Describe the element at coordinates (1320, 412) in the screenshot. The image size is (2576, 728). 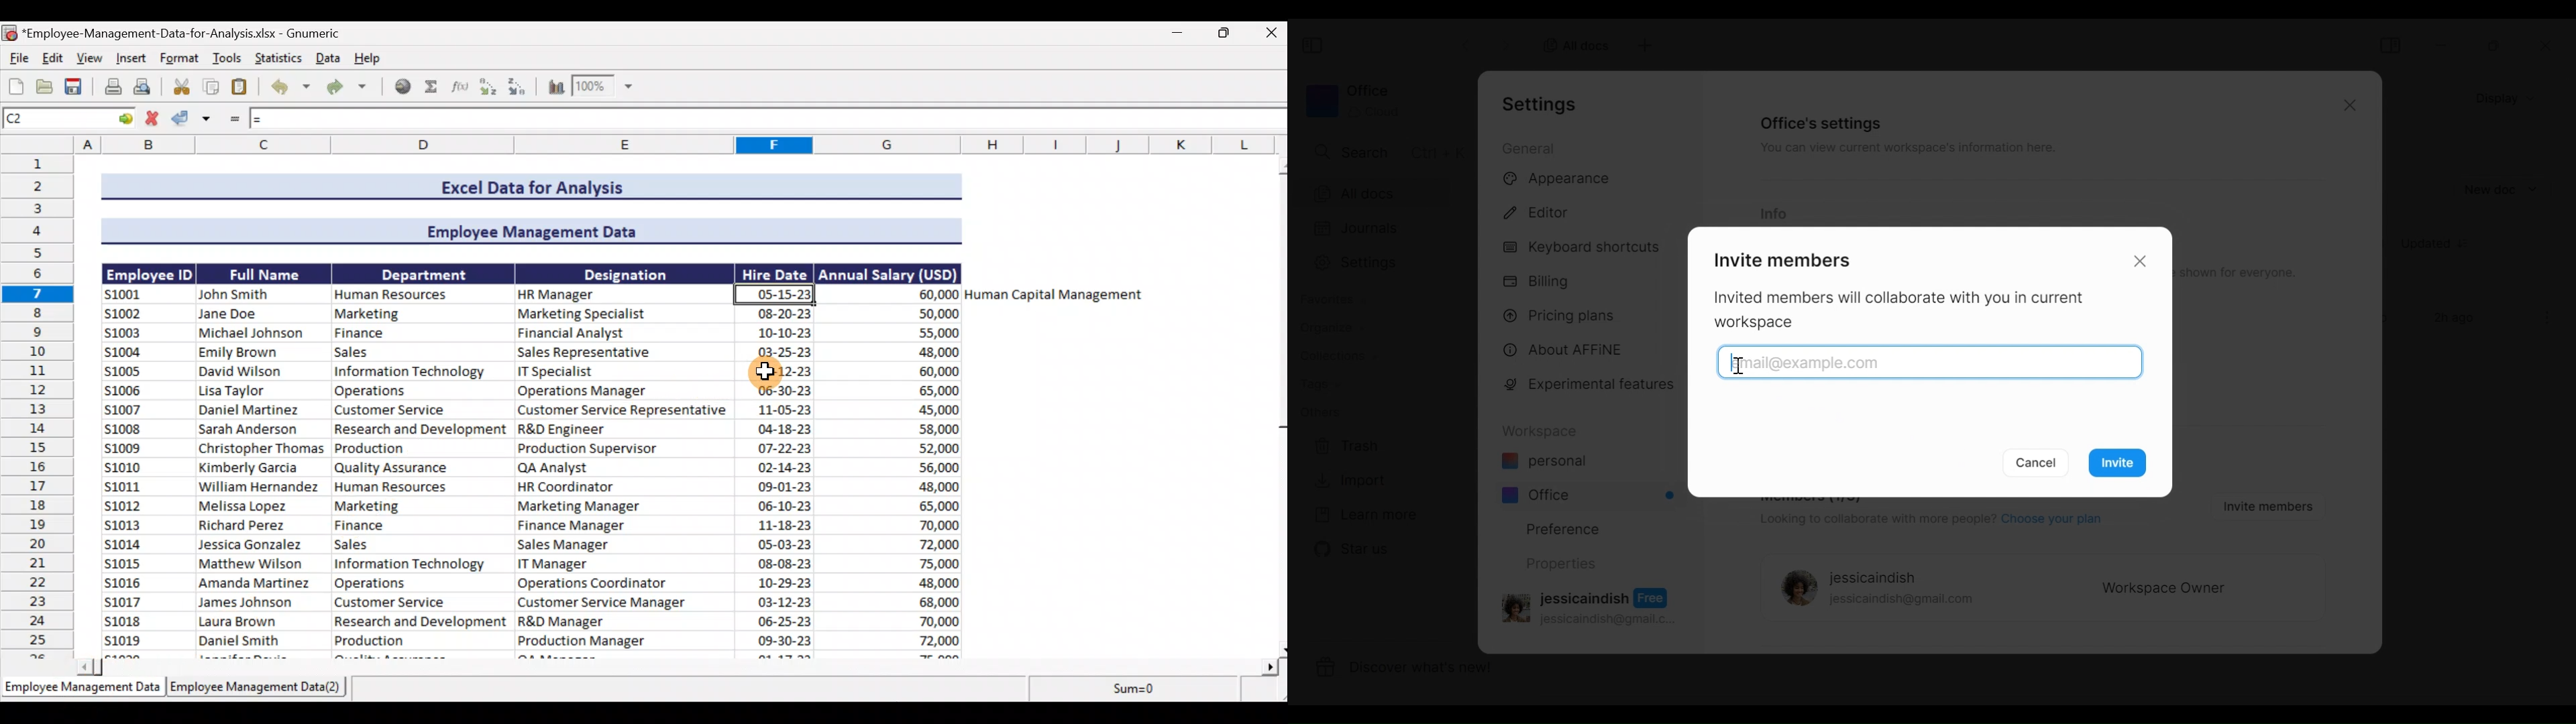
I see `Others` at that location.